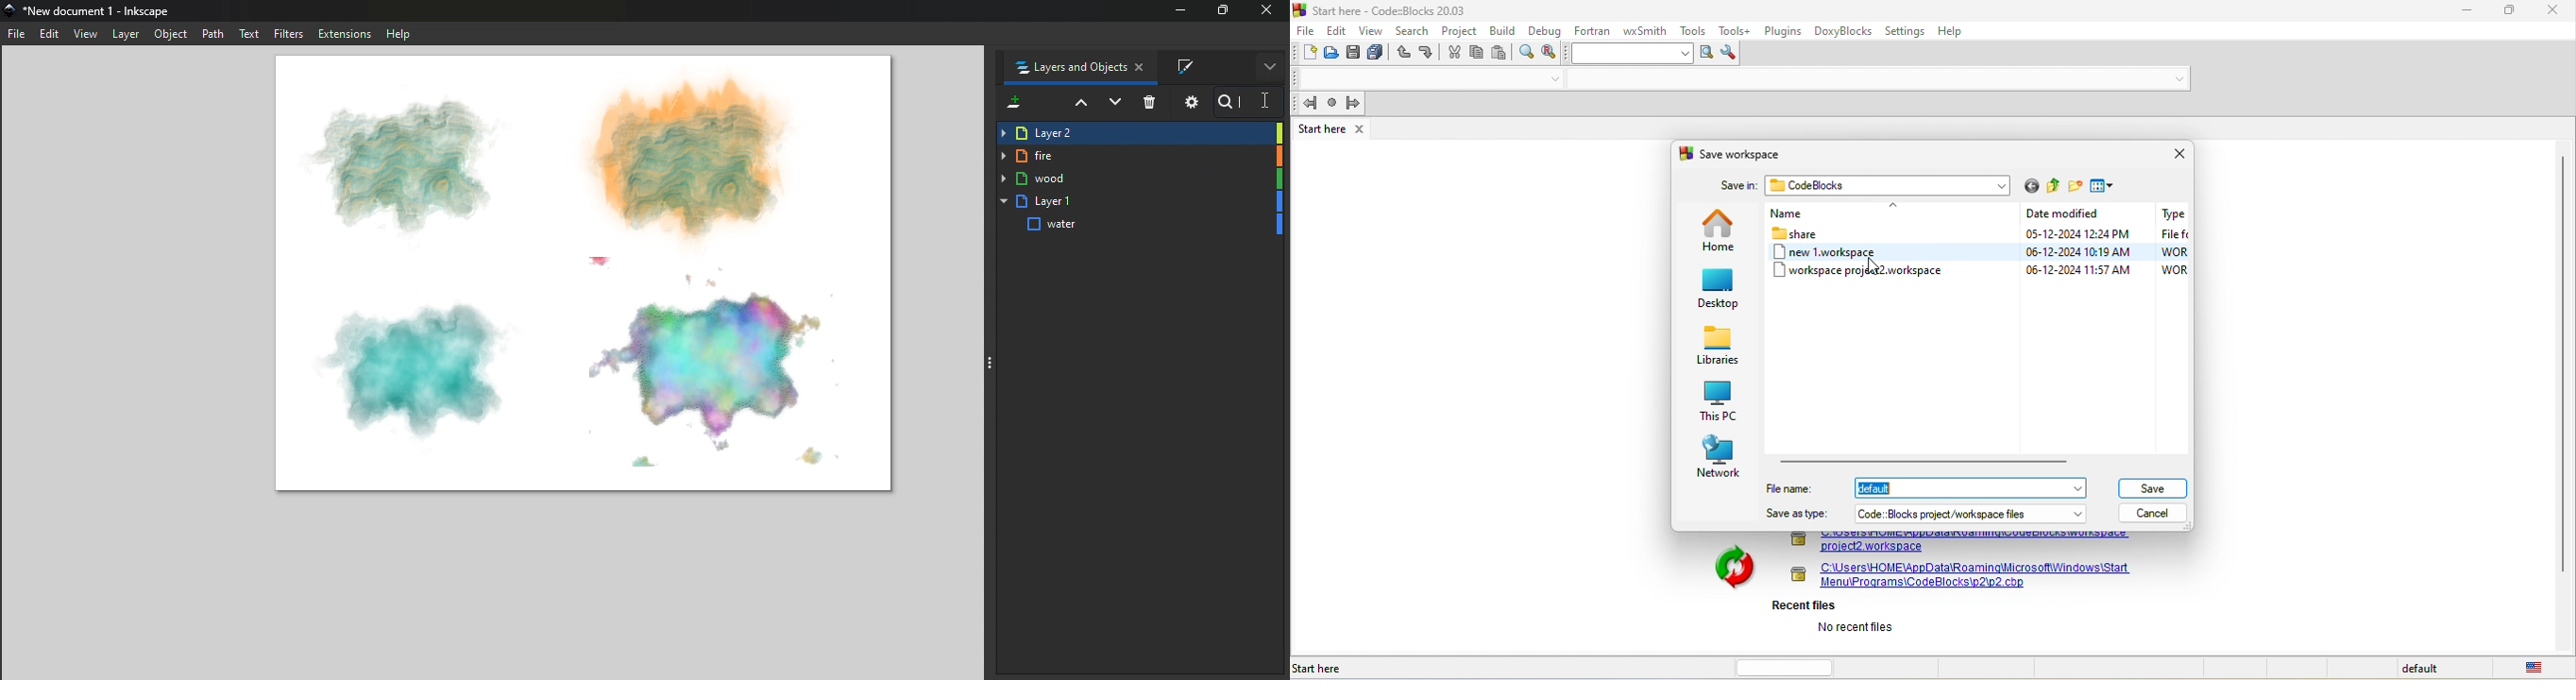  What do you see at coordinates (1554, 53) in the screenshot?
I see `replace` at bounding box center [1554, 53].